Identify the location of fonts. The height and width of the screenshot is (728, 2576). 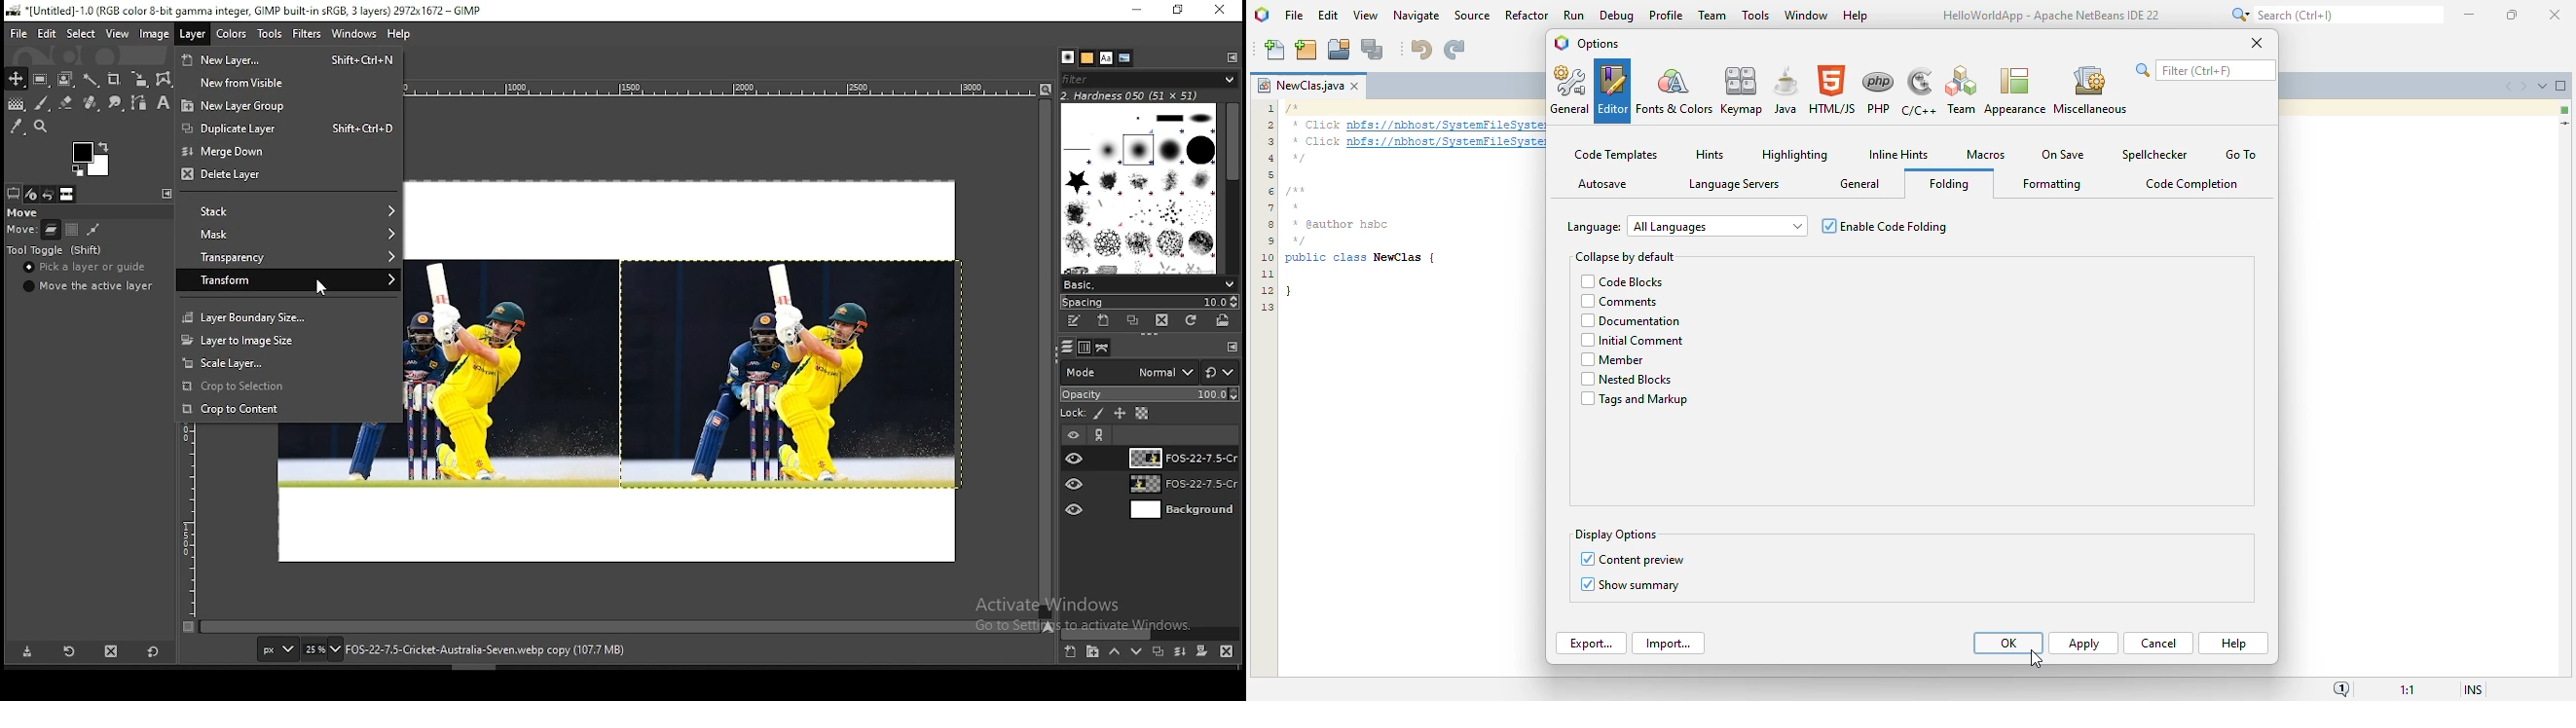
(1107, 57).